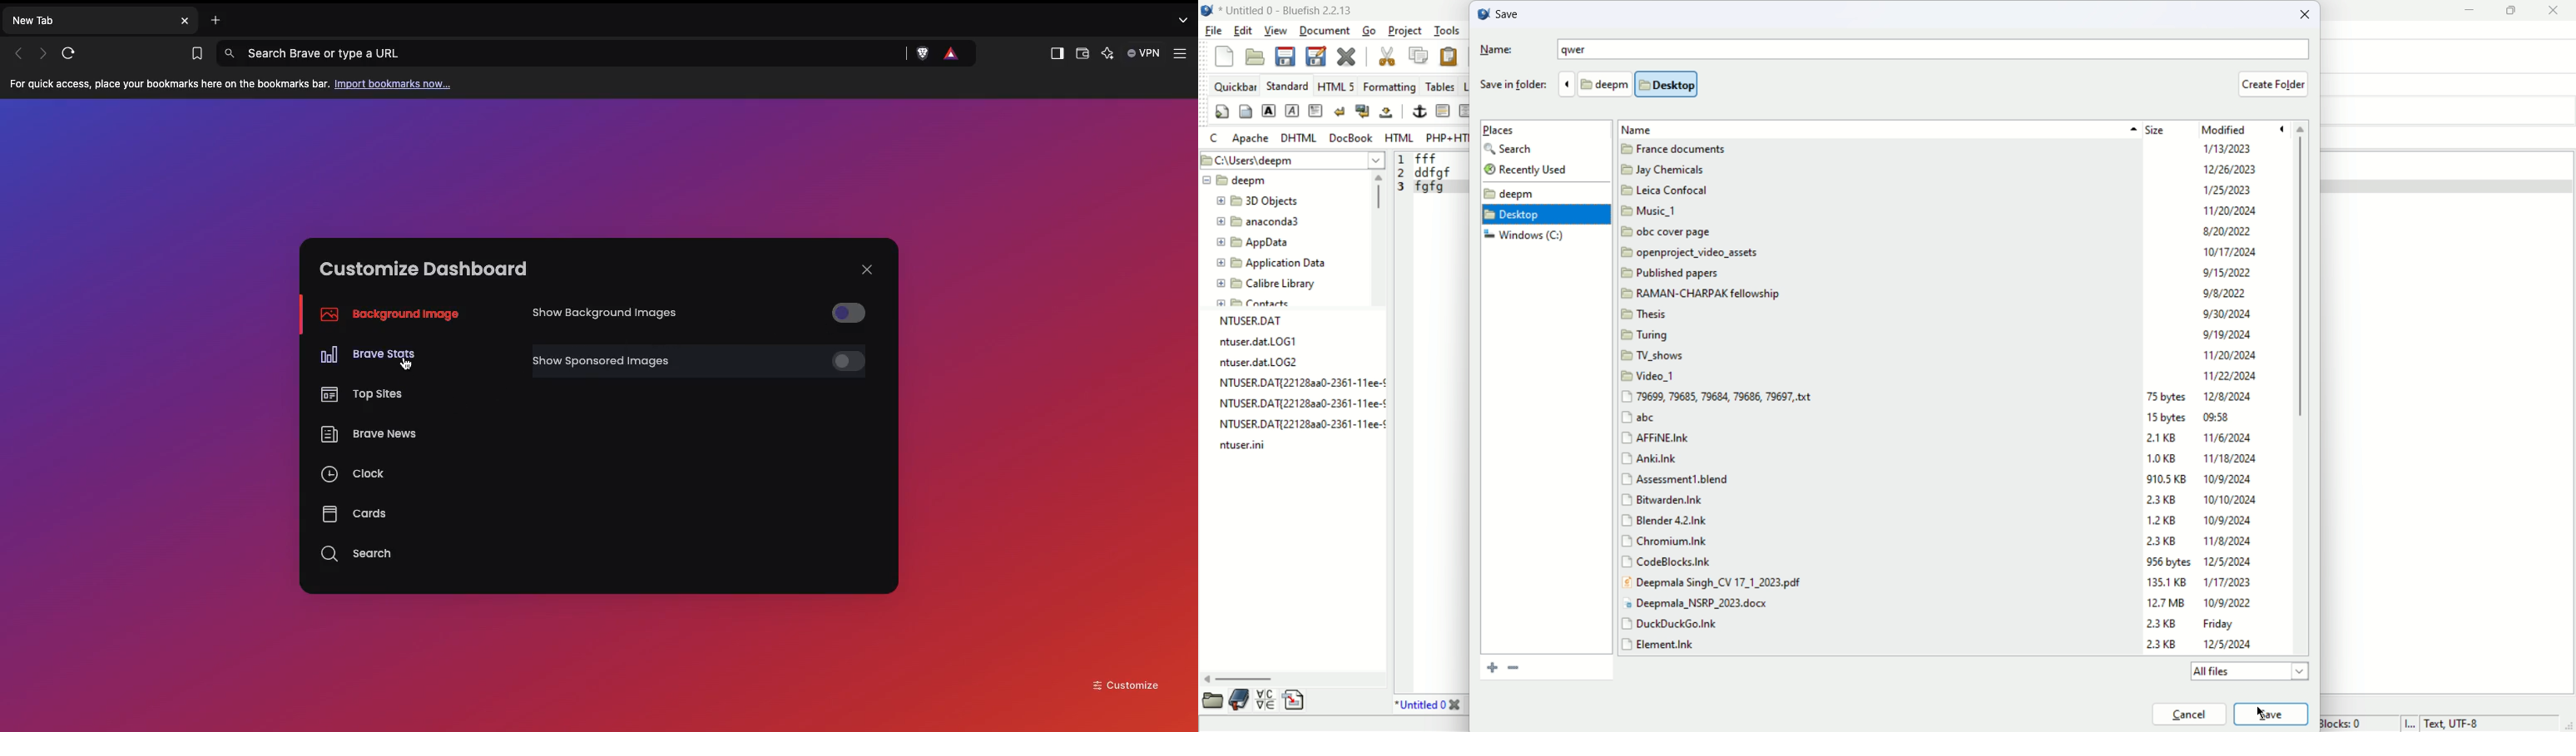 This screenshot has width=2576, height=756. I want to click on project, so click(1403, 29).